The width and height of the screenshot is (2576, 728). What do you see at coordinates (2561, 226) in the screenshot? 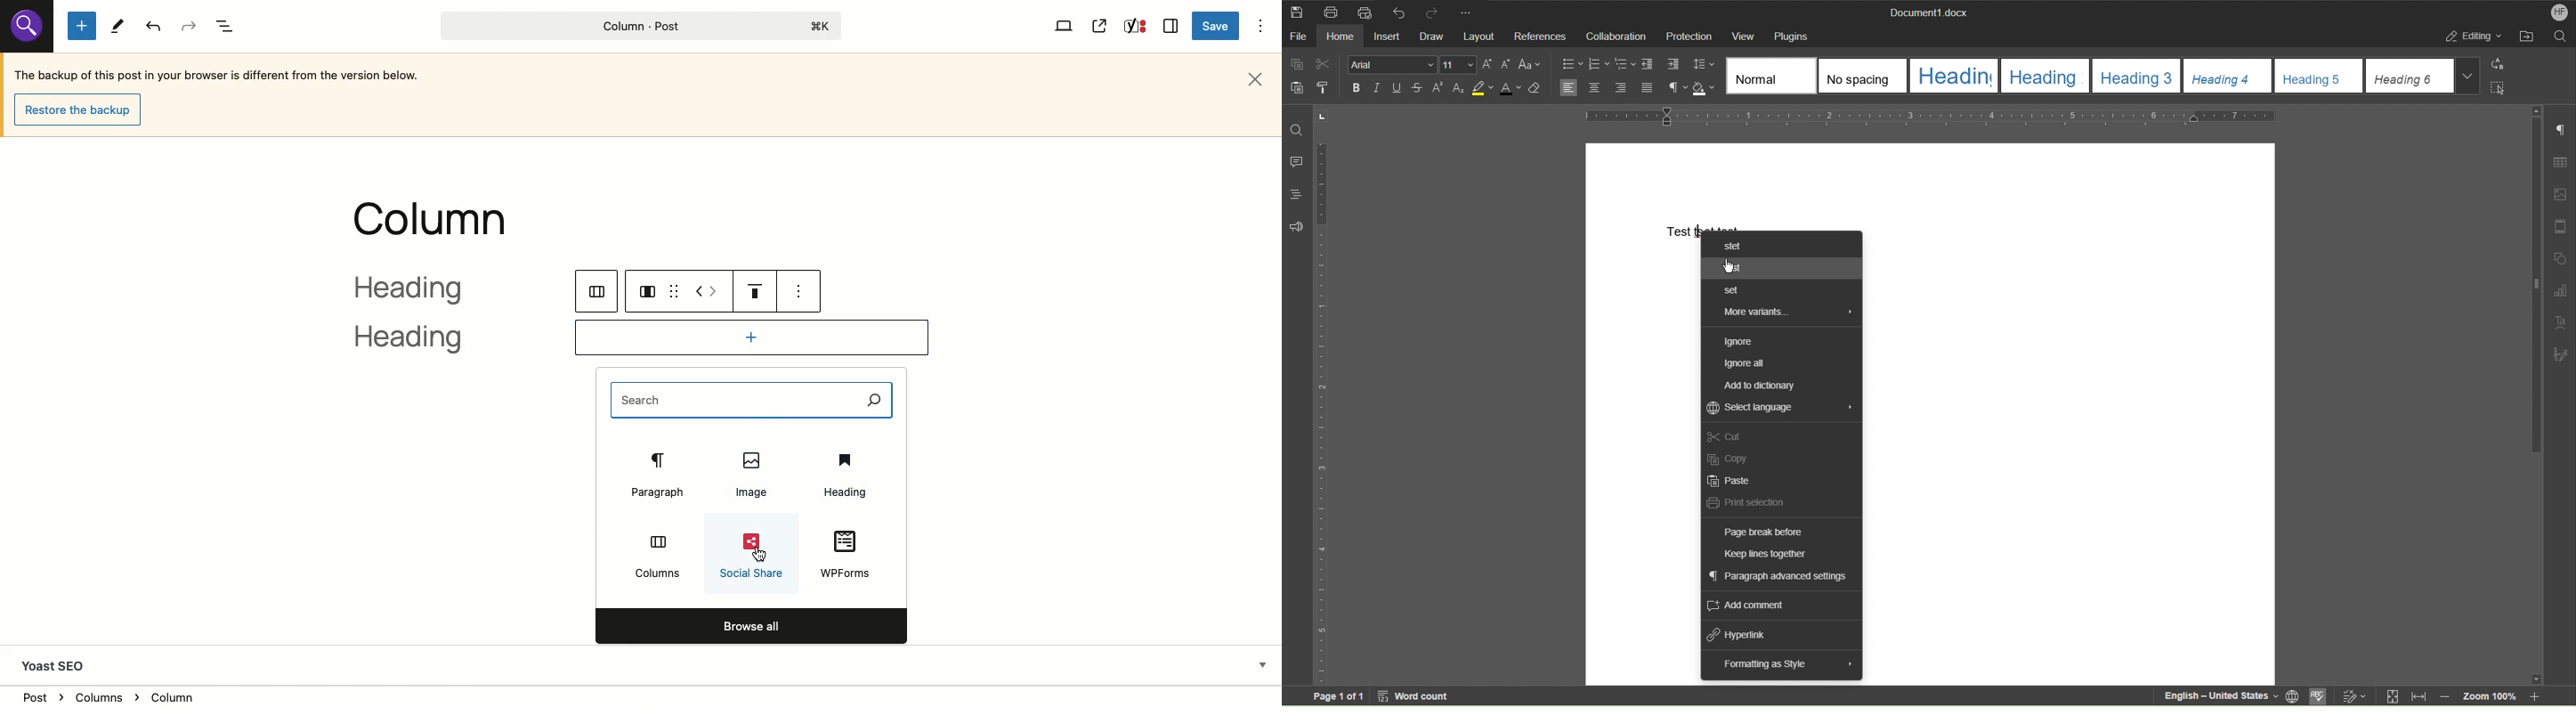
I see `Header/Footer` at bounding box center [2561, 226].